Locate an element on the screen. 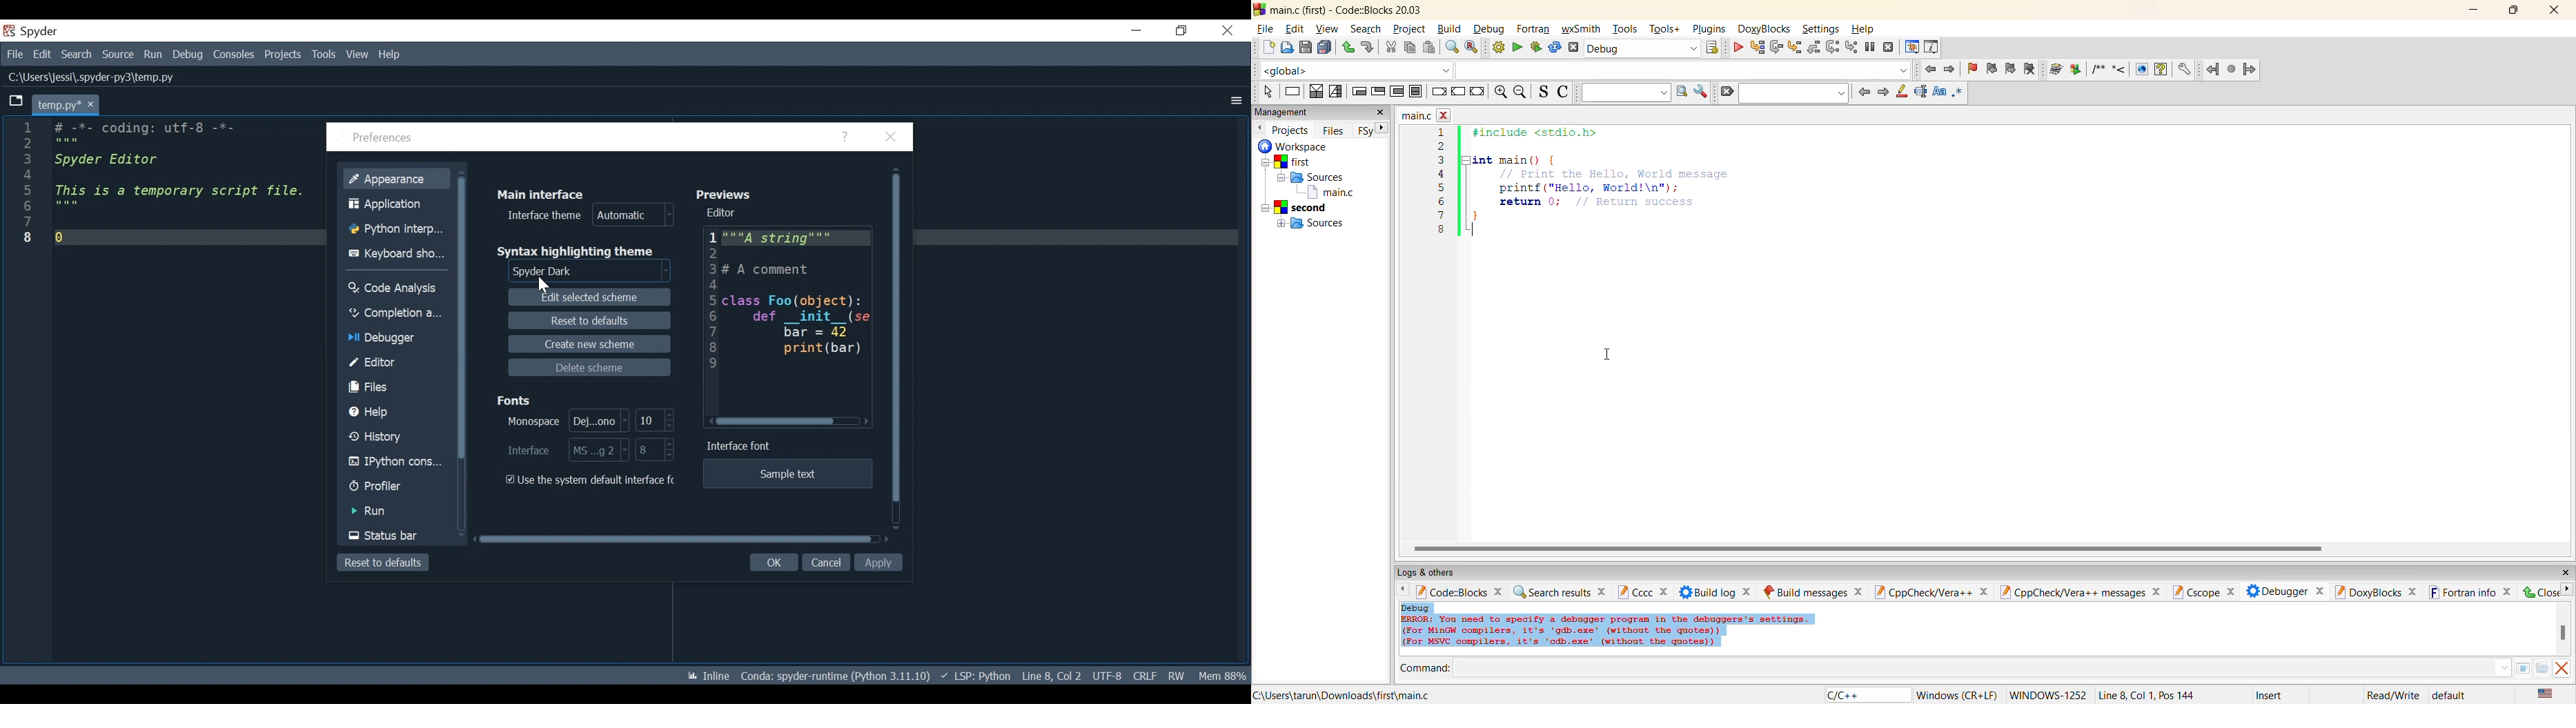 This screenshot has width=2576, height=728. help is located at coordinates (1867, 29).